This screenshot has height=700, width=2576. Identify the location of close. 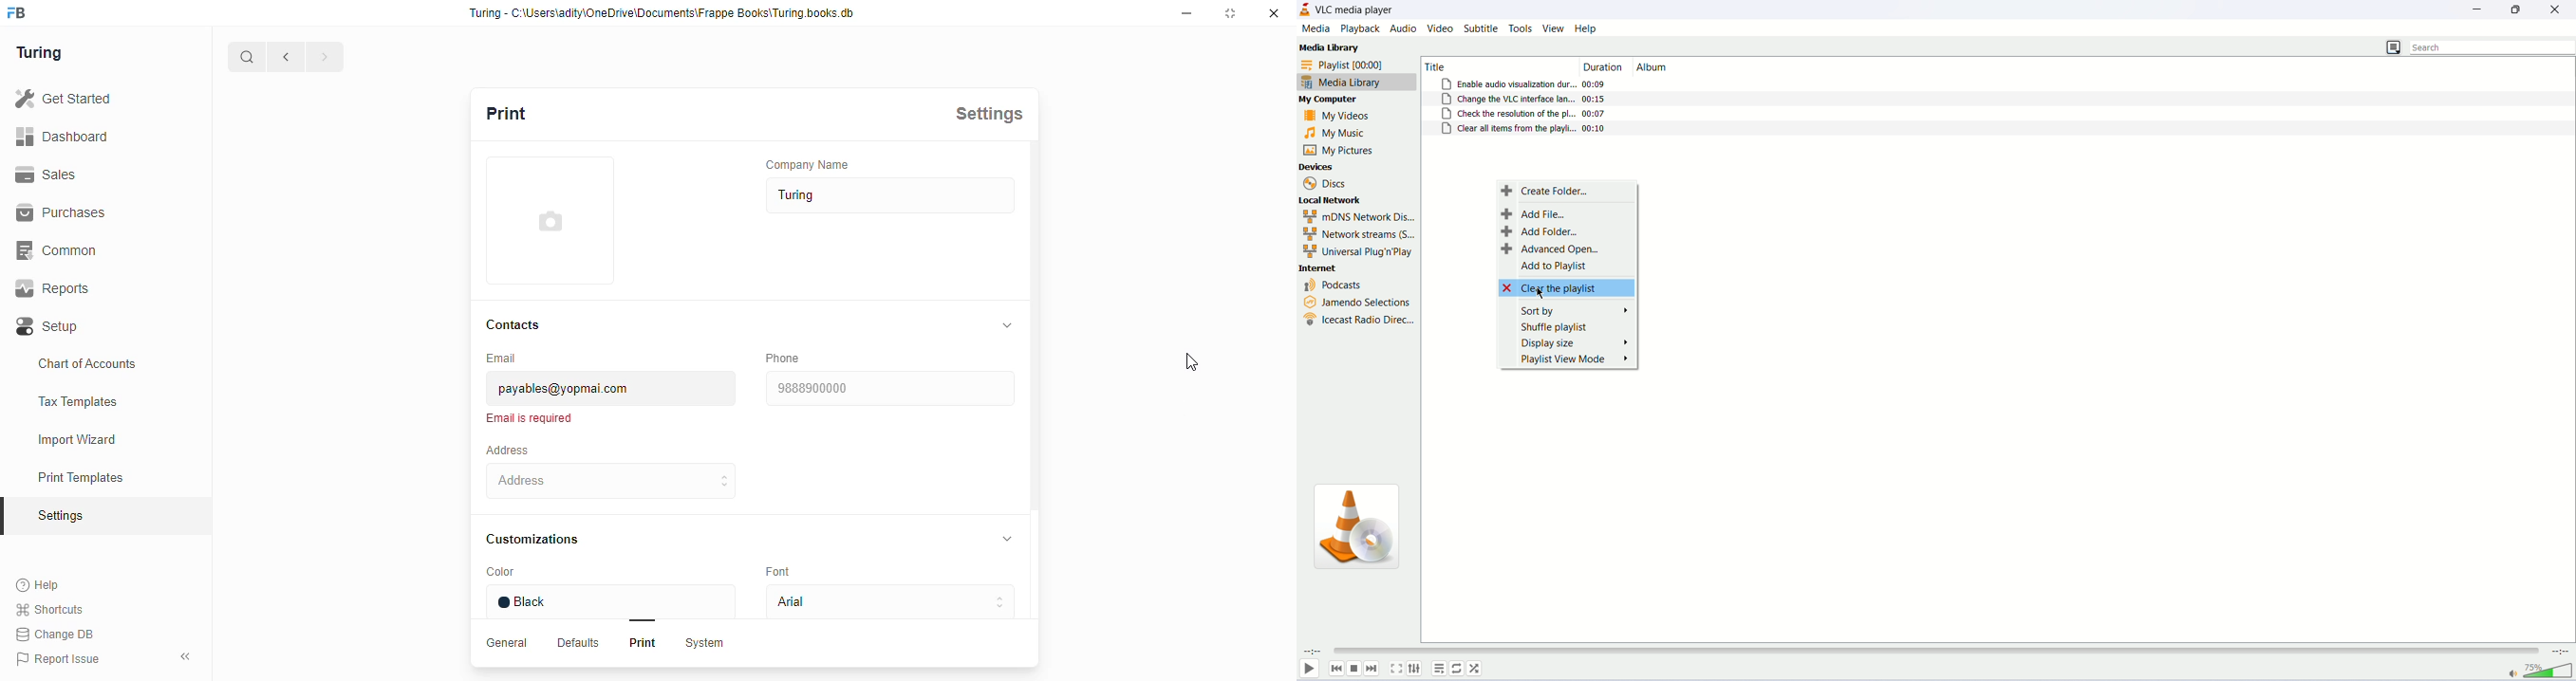
(1277, 14).